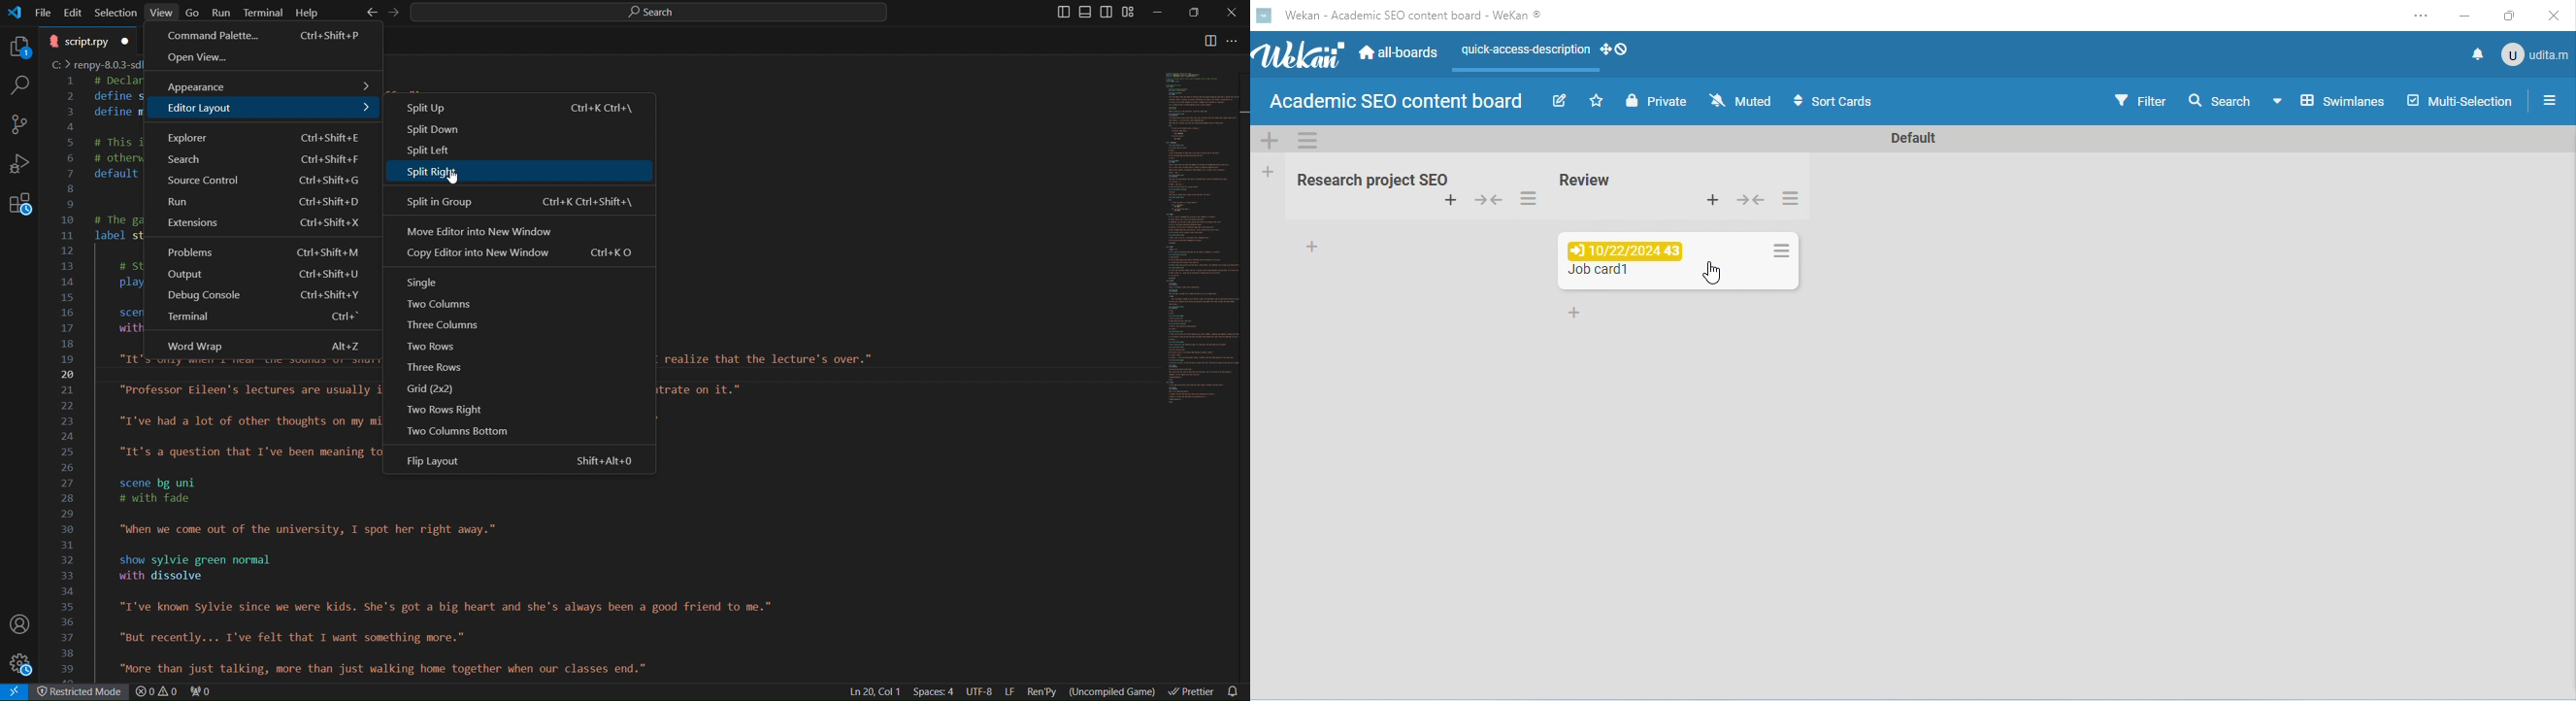 The width and height of the screenshot is (2576, 728). I want to click on maximize, so click(2511, 16).